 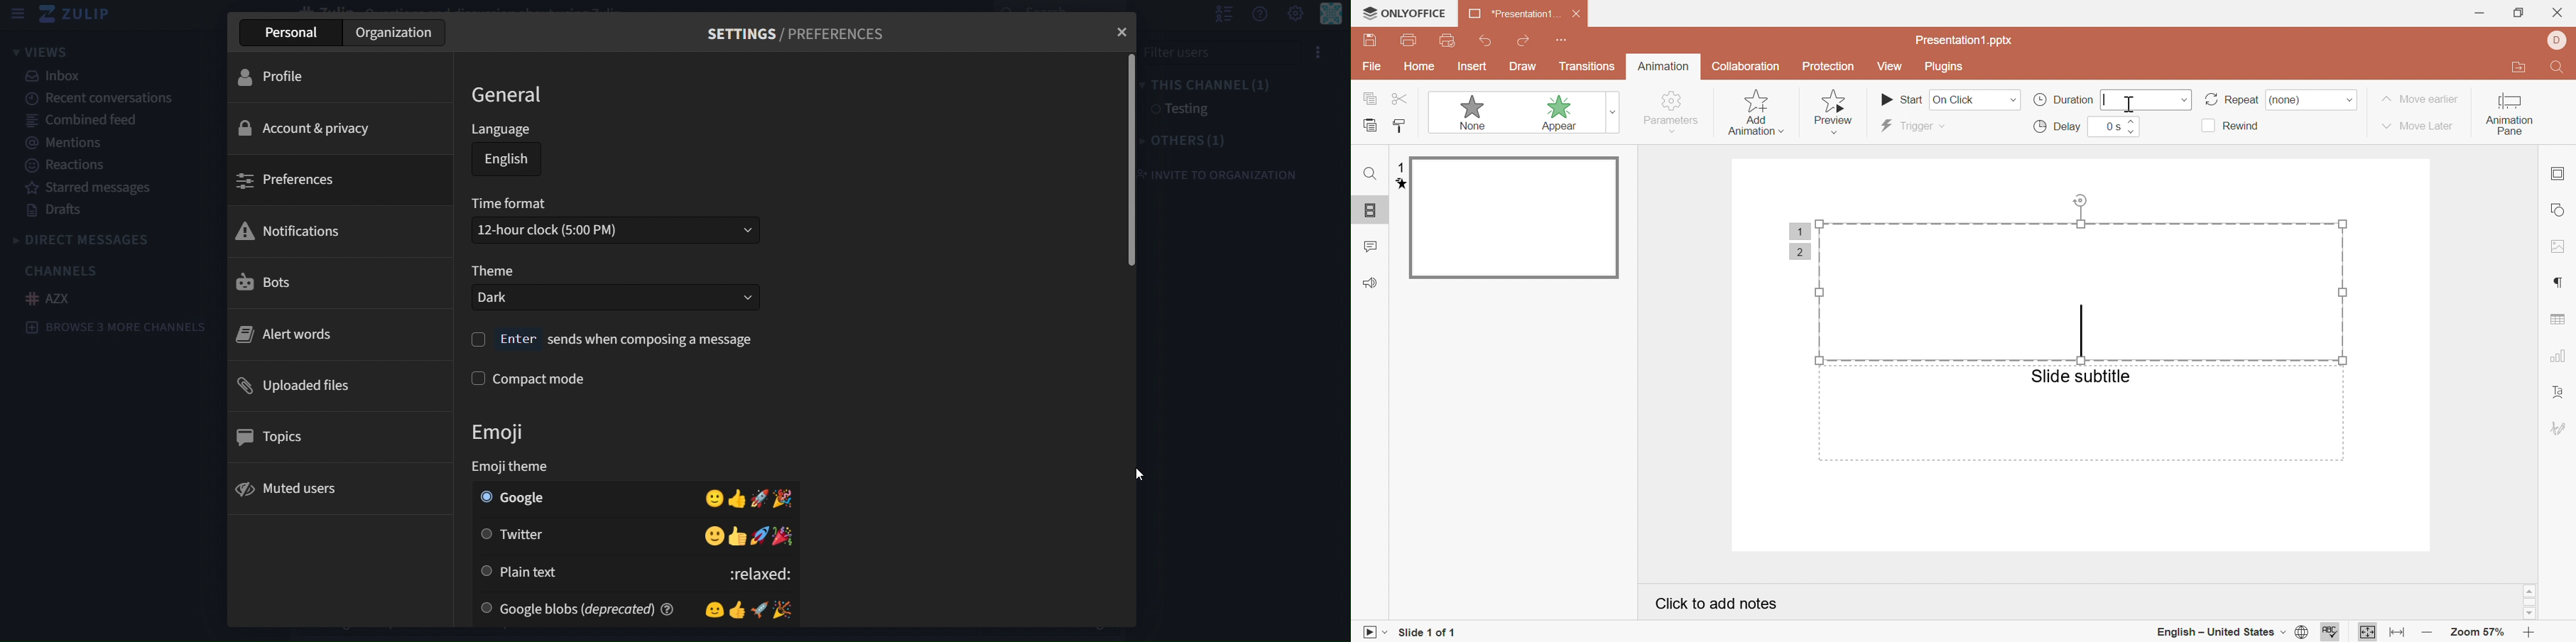 What do you see at coordinates (1966, 41) in the screenshot?
I see `presentation1.pptx` at bounding box center [1966, 41].